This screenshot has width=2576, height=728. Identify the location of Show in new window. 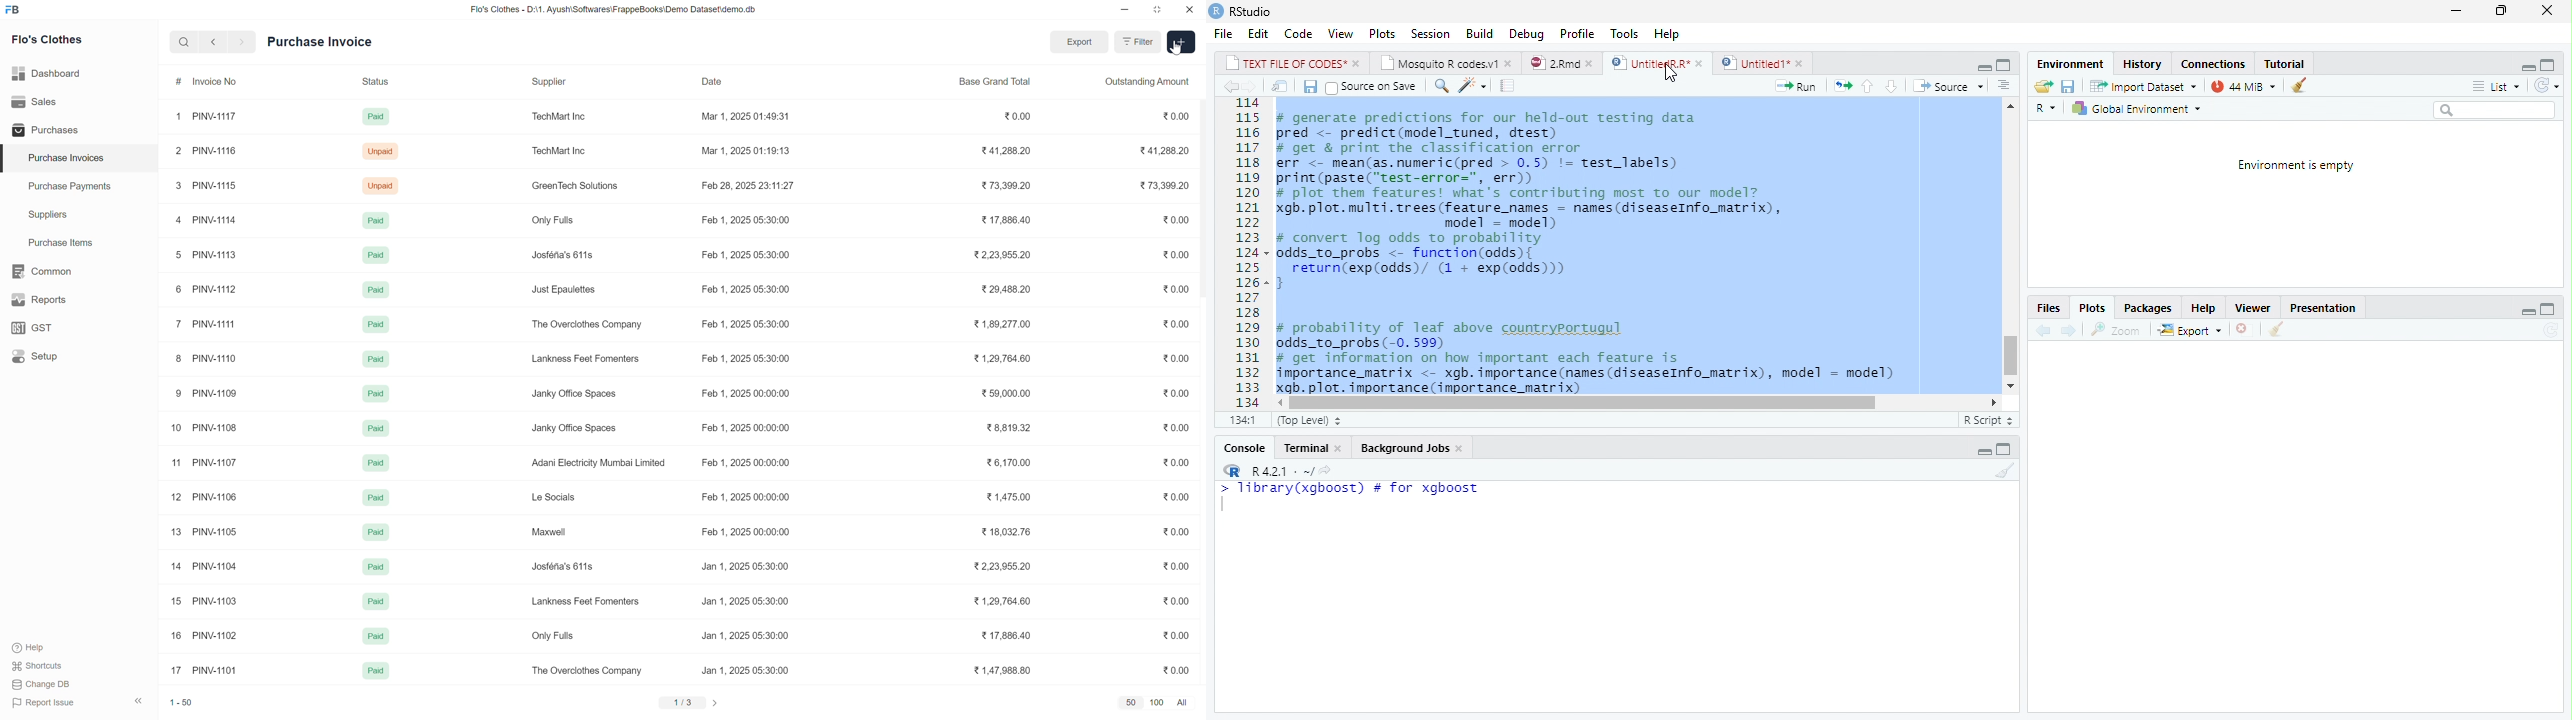
(1276, 86).